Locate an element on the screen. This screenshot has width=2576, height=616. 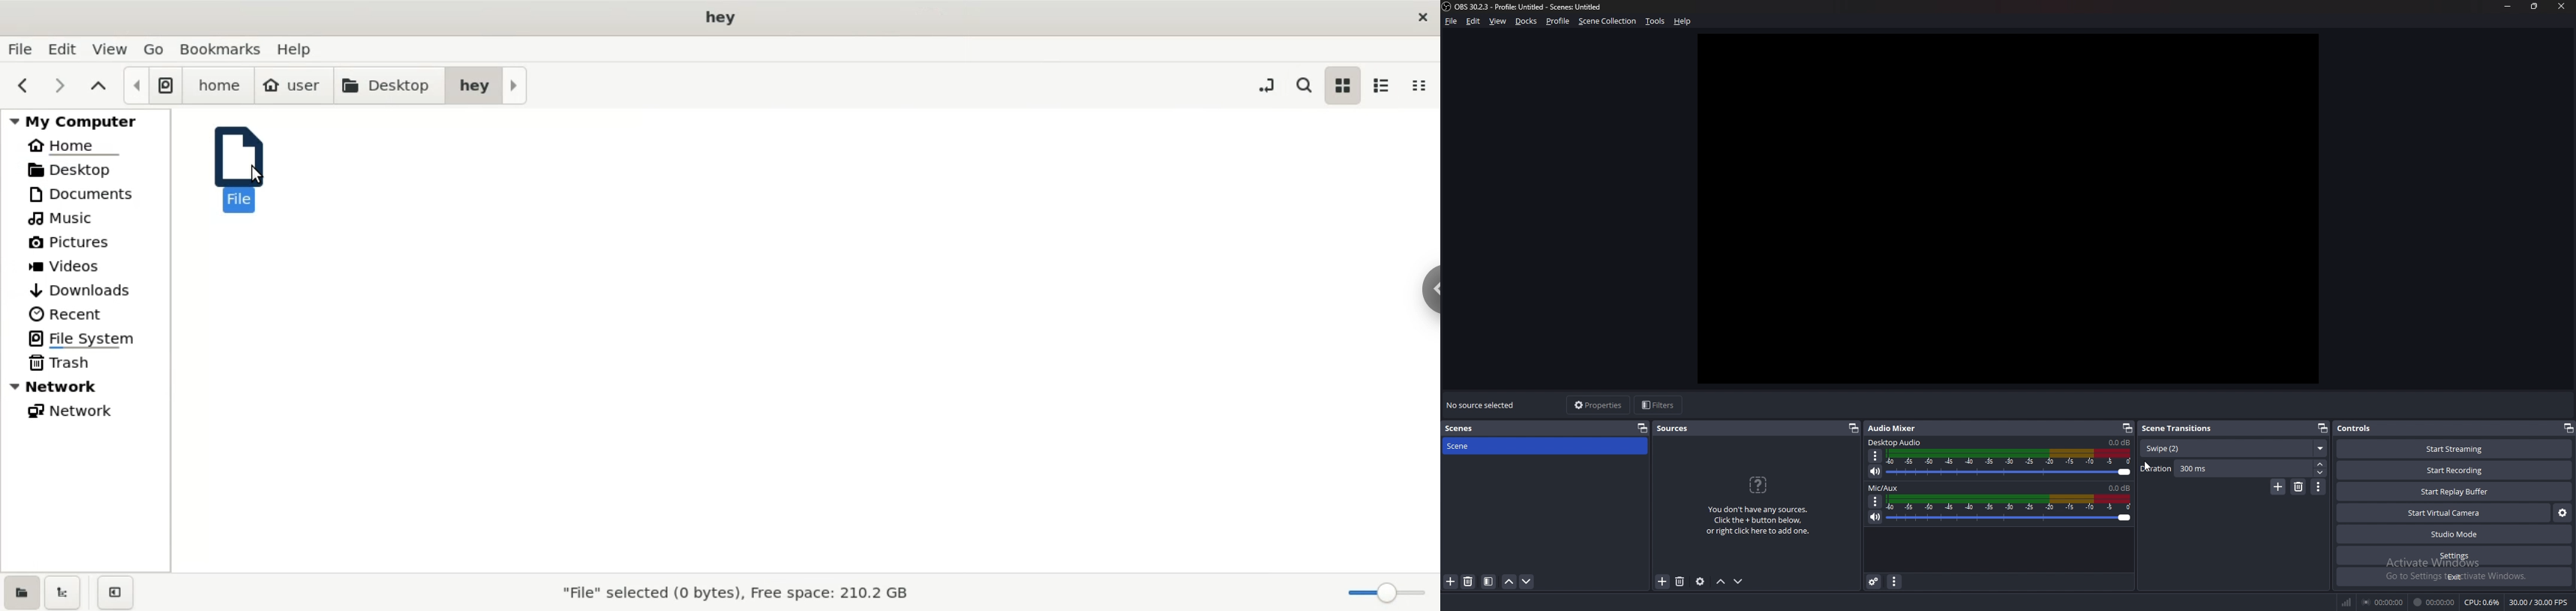
options is located at coordinates (1876, 501).